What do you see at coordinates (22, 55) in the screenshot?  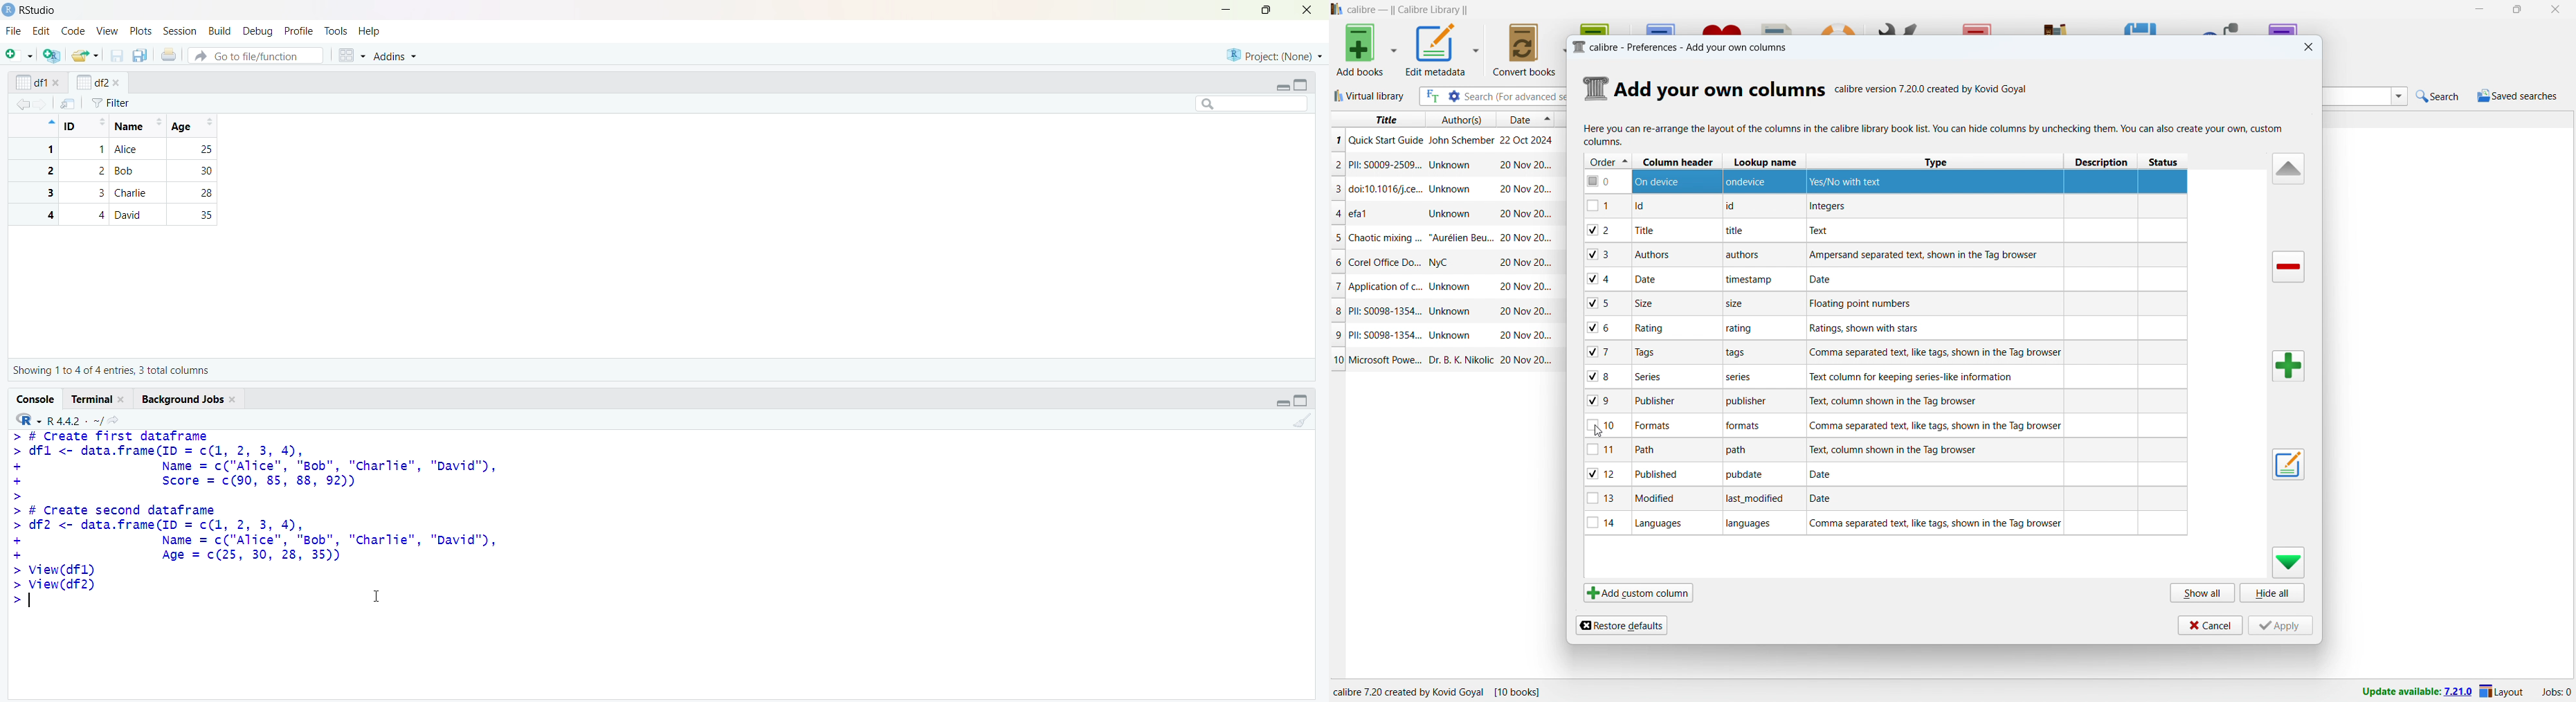 I see `add file as` at bounding box center [22, 55].